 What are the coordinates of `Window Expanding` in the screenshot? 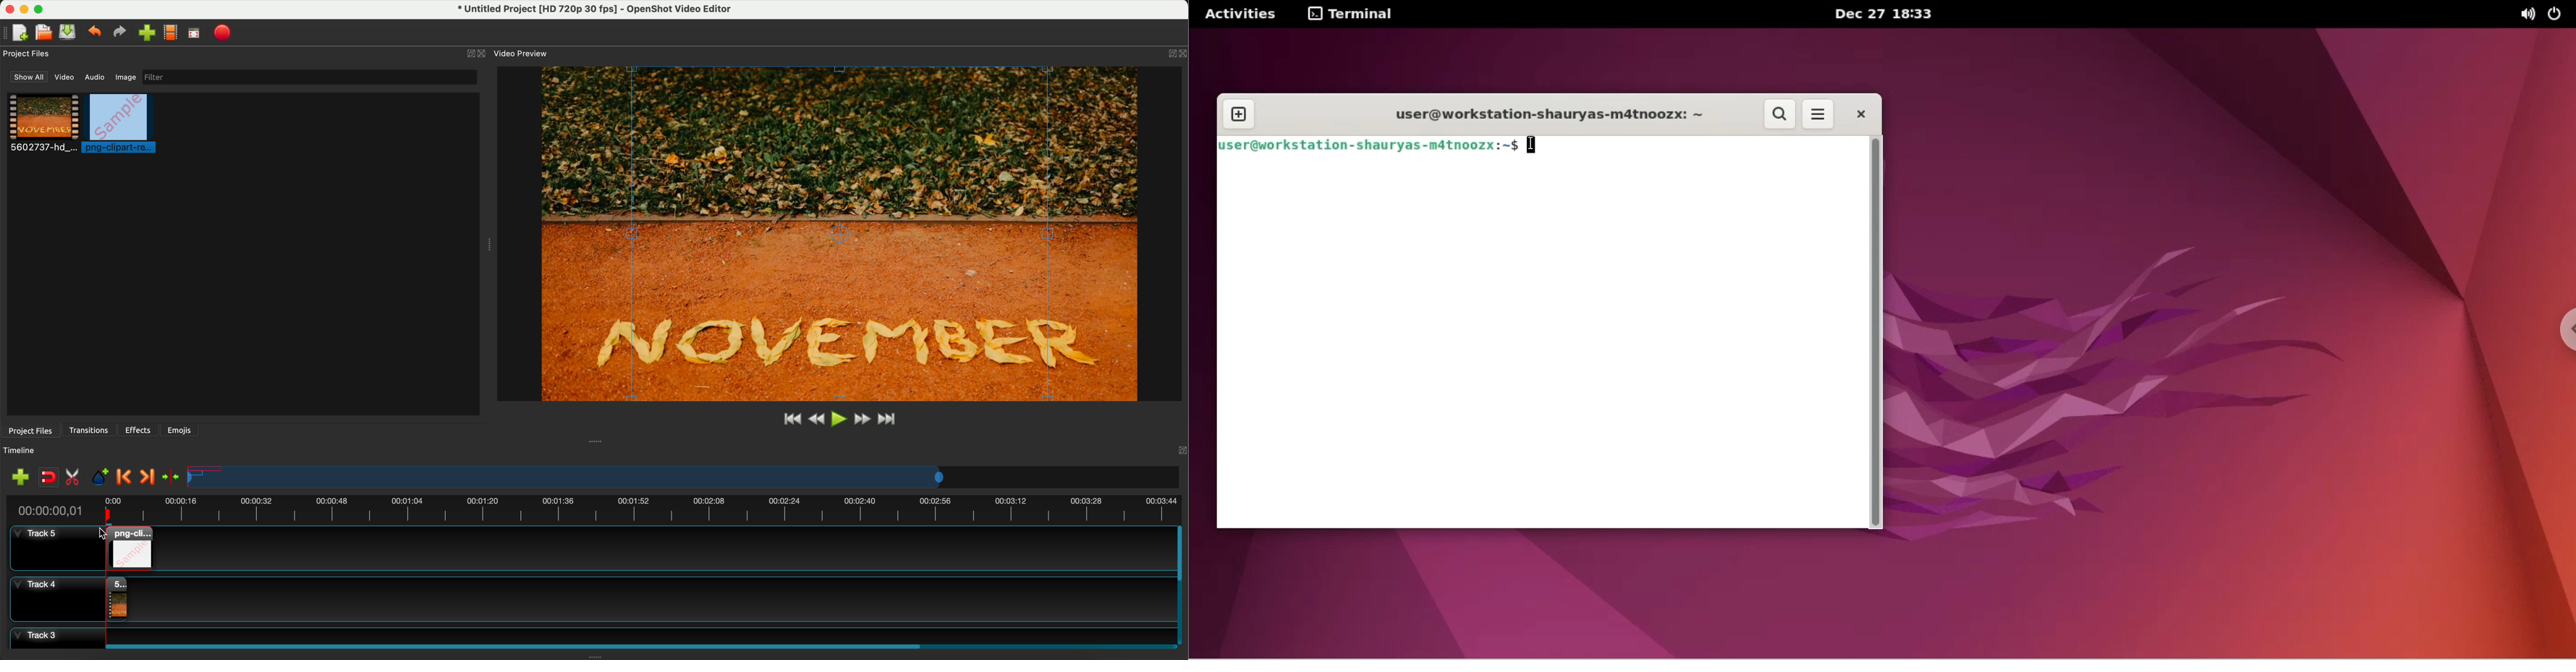 It's located at (596, 657).